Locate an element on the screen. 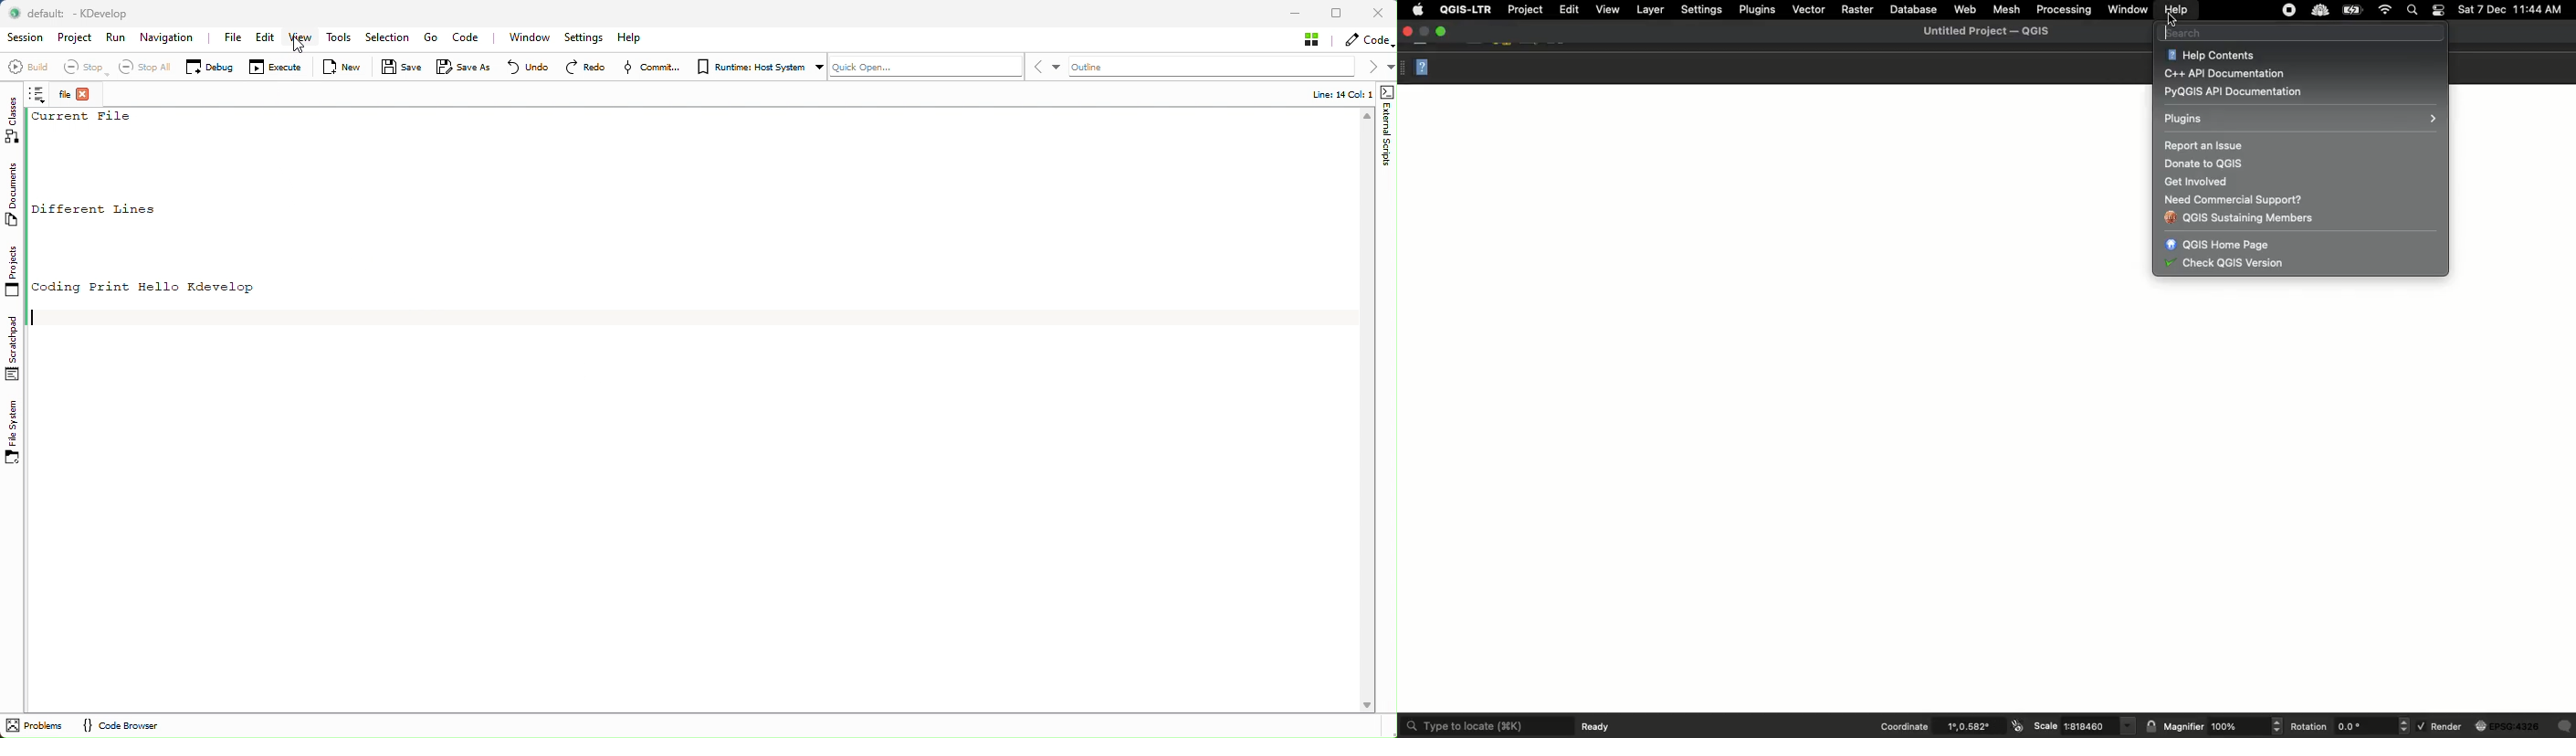 The image size is (2576, 756). Settings is located at coordinates (1701, 8).